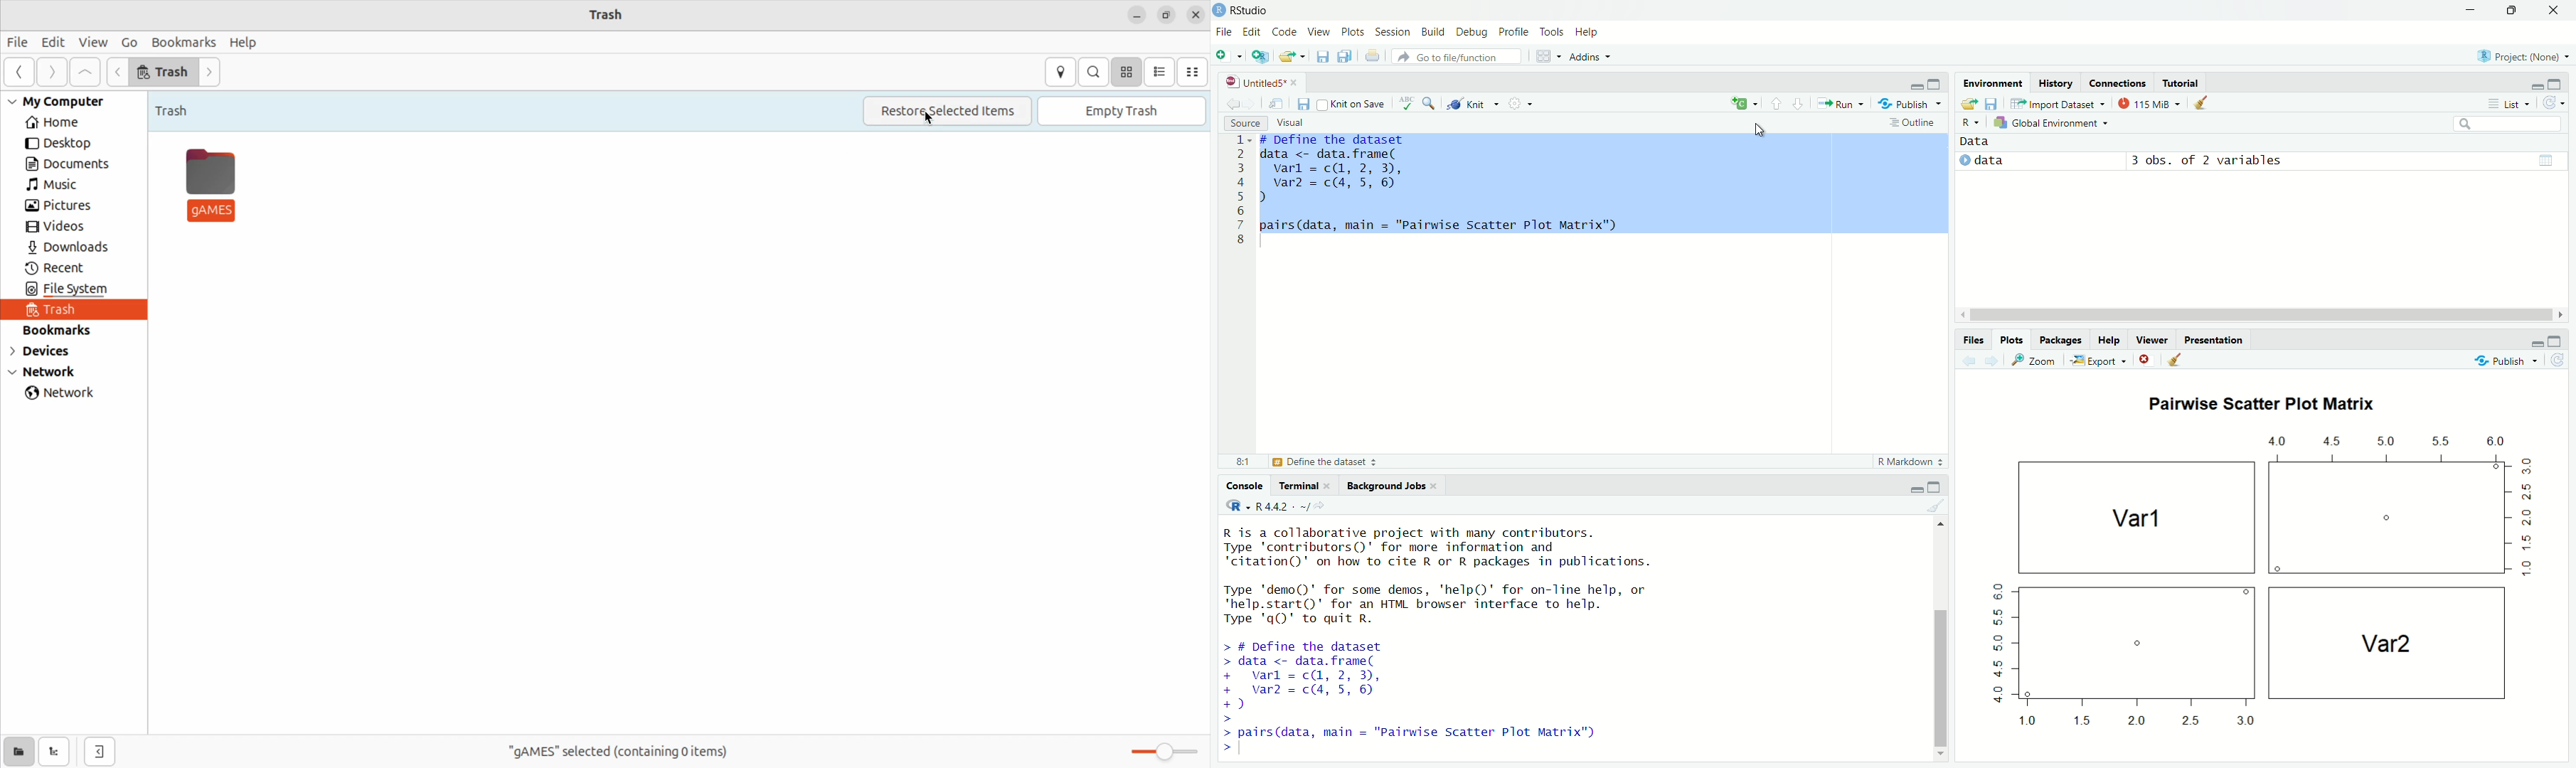 Image resolution: width=2576 pixels, height=784 pixels. I want to click on Load workspace, so click(1967, 101).